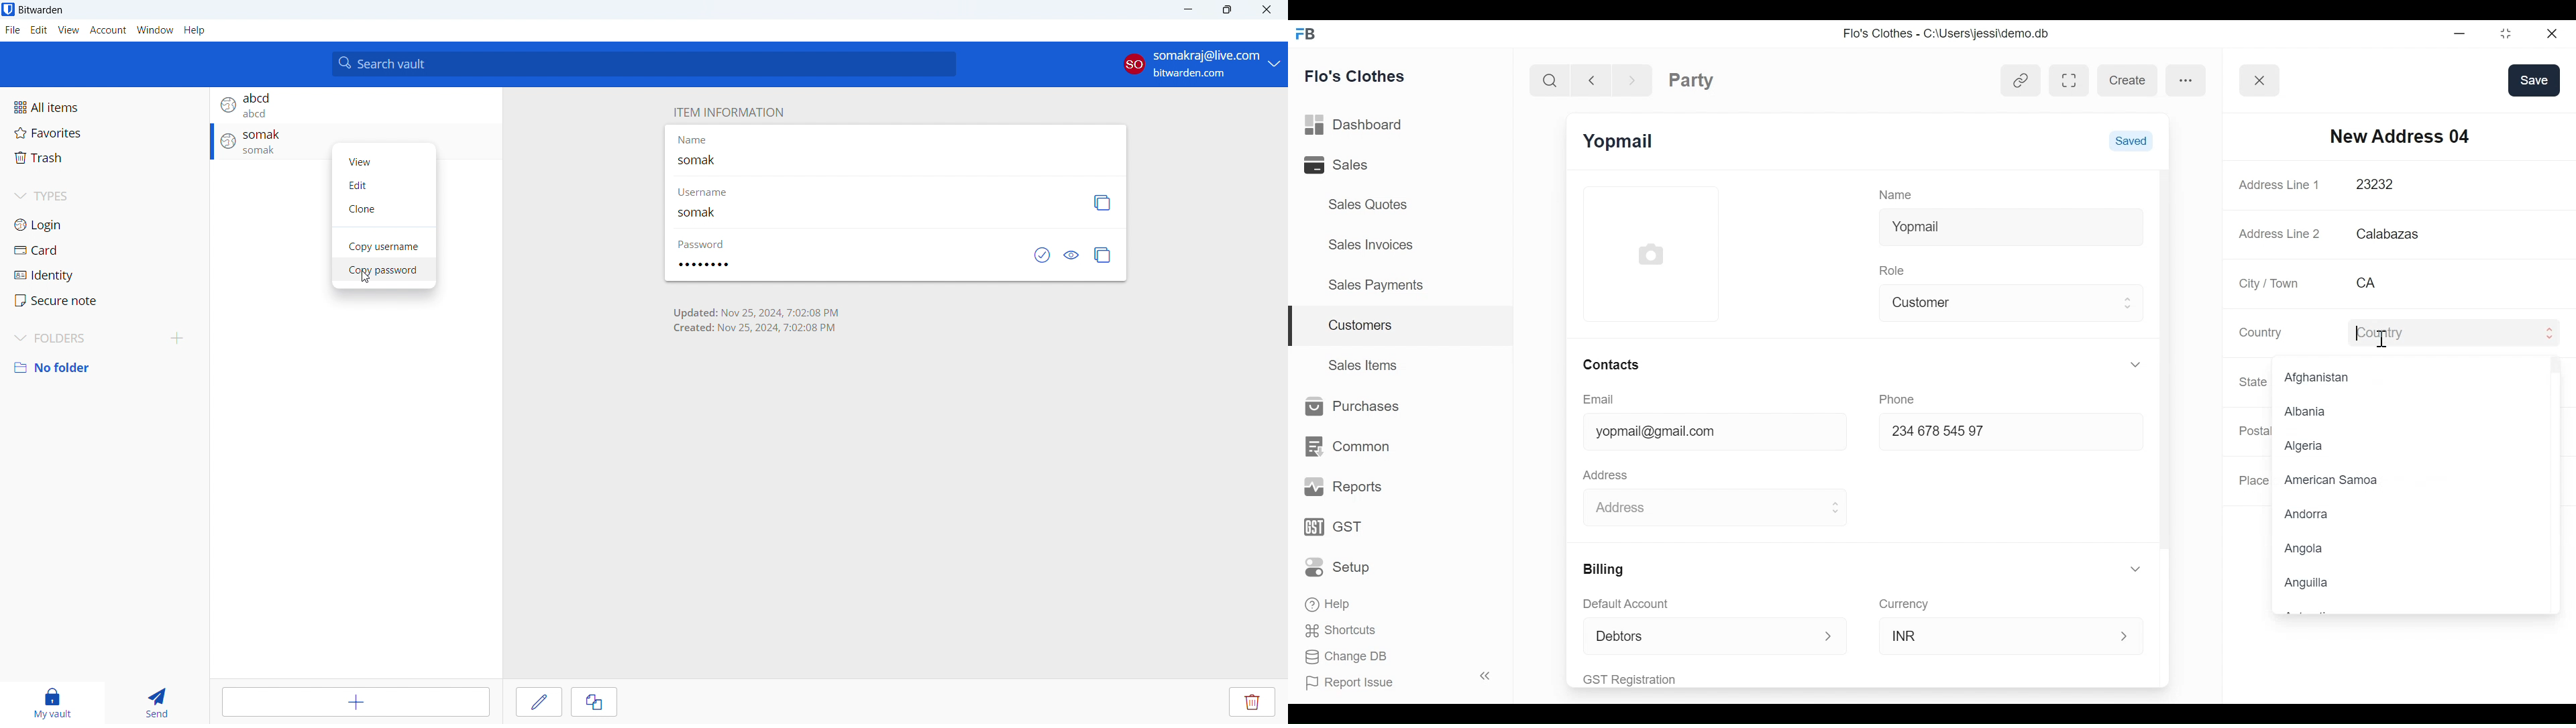 Image resolution: width=2576 pixels, height=728 pixels. What do you see at coordinates (2021, 82) in the screenshot?
I see `View linked entries` at bounding box center [2021, 82].